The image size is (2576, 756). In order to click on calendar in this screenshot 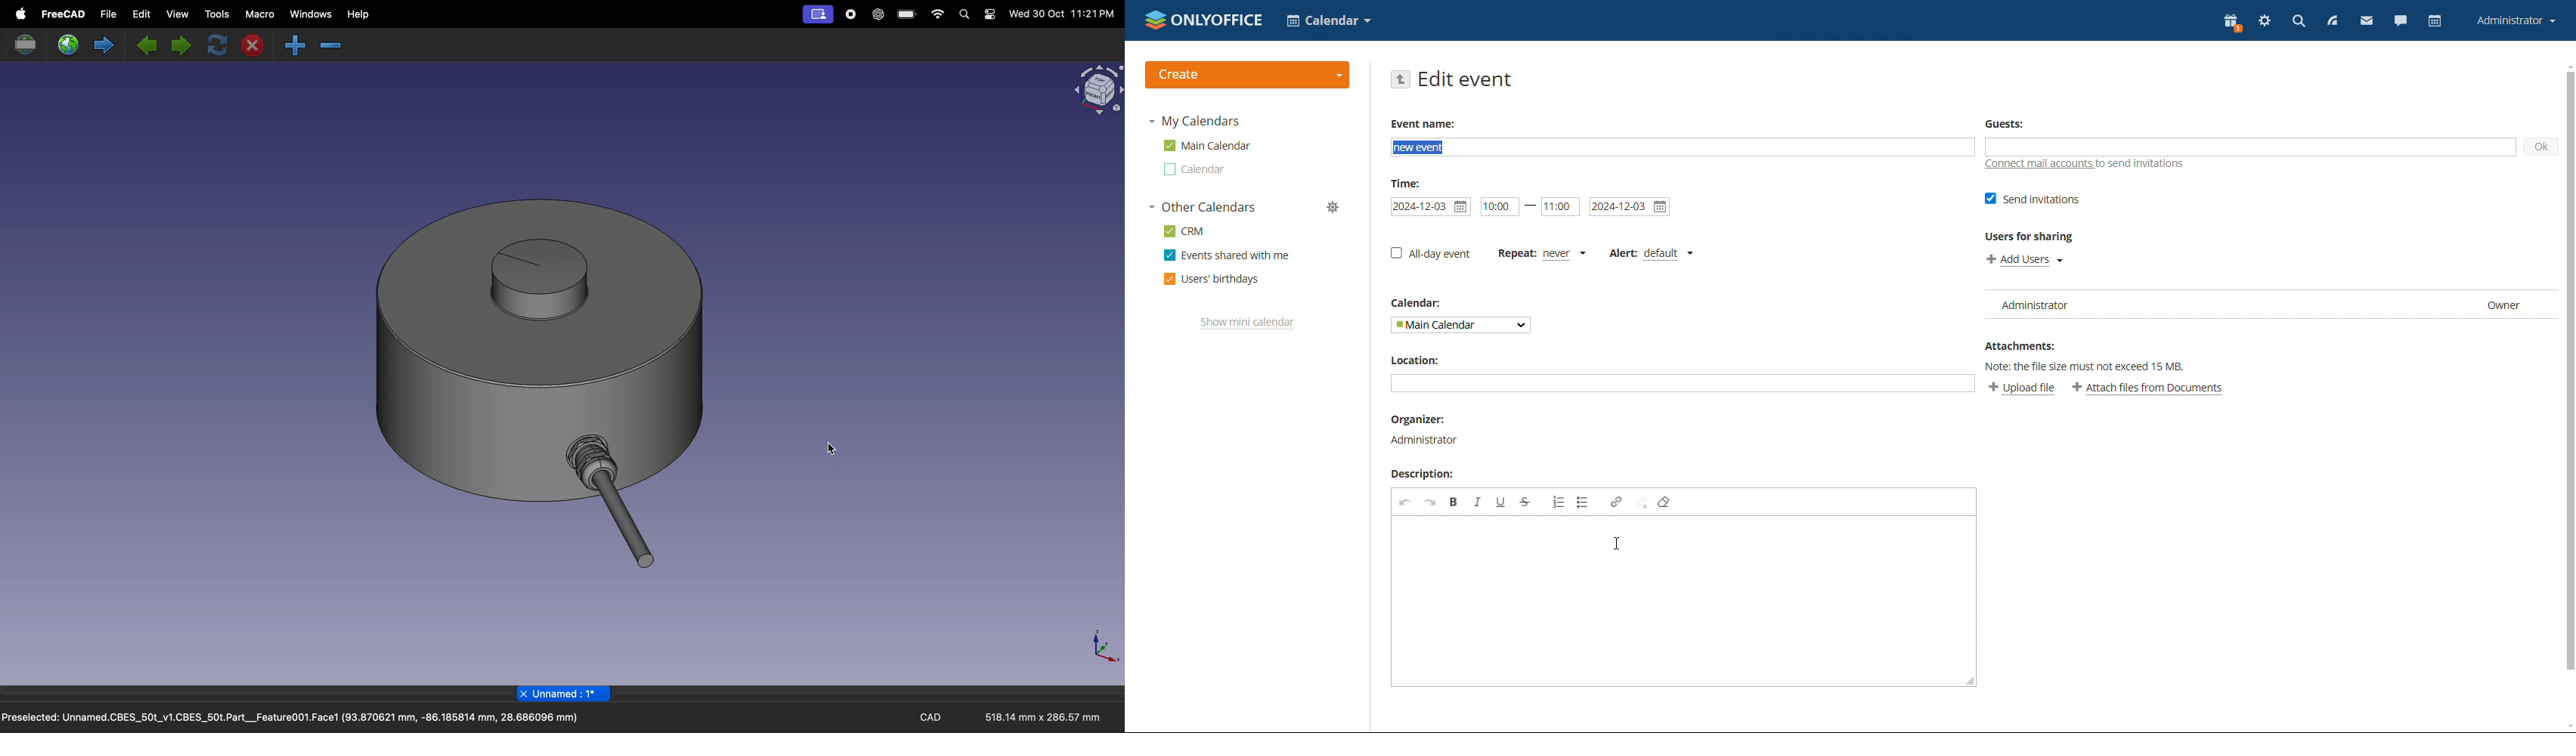, I will do `click(2435, 20)`.